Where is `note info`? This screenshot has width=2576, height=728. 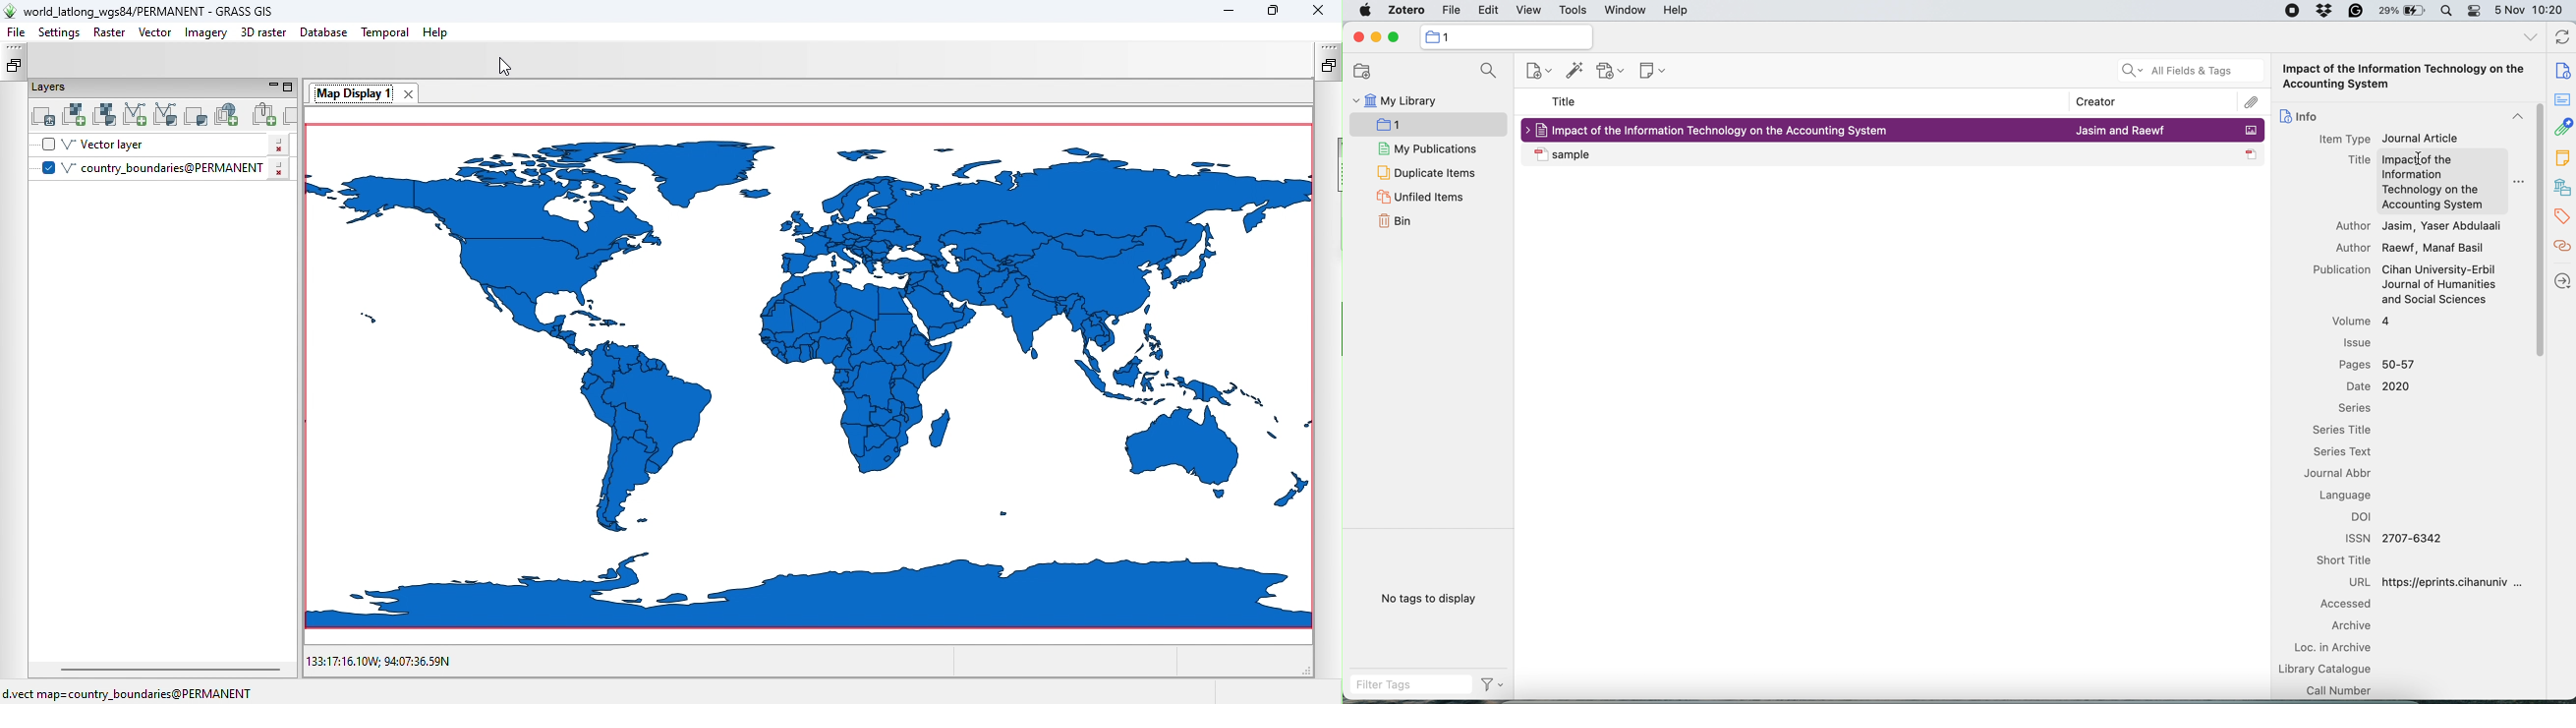 note info is located at coordinates (2563, 70).